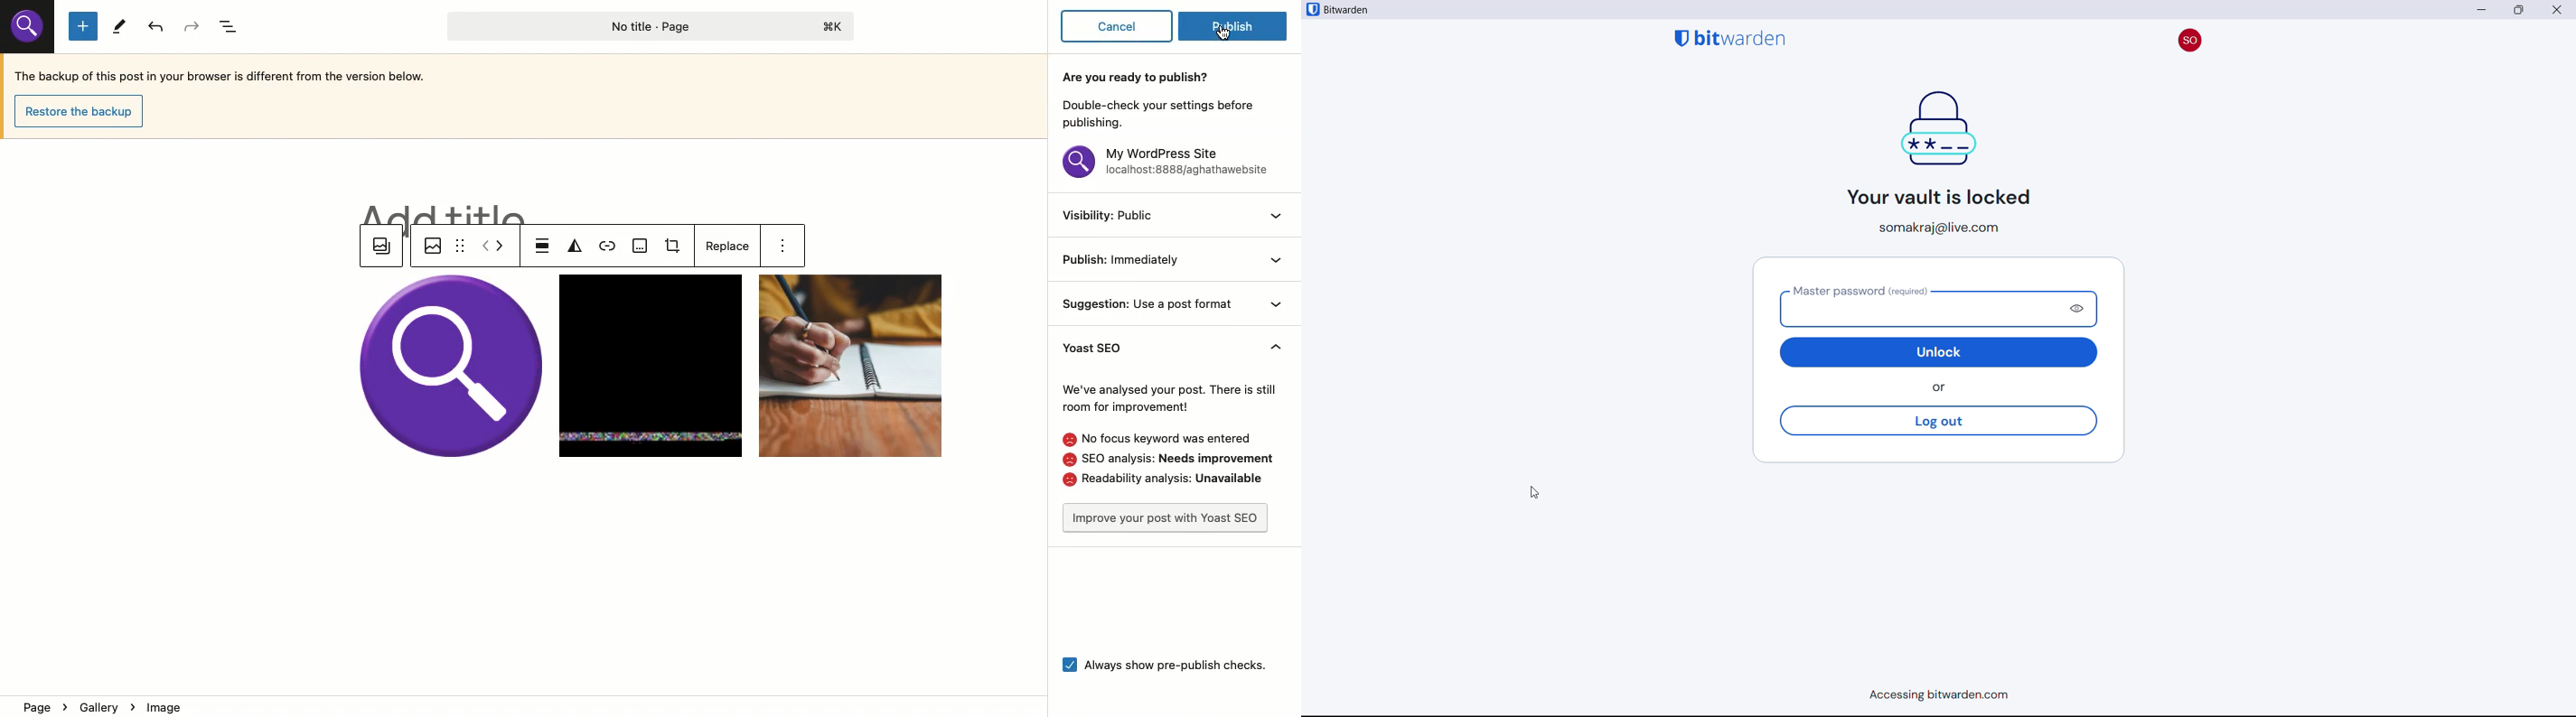 The width and height of the screenshot is (2576, 728). I want to click on Visibility, so click(1108, 213).